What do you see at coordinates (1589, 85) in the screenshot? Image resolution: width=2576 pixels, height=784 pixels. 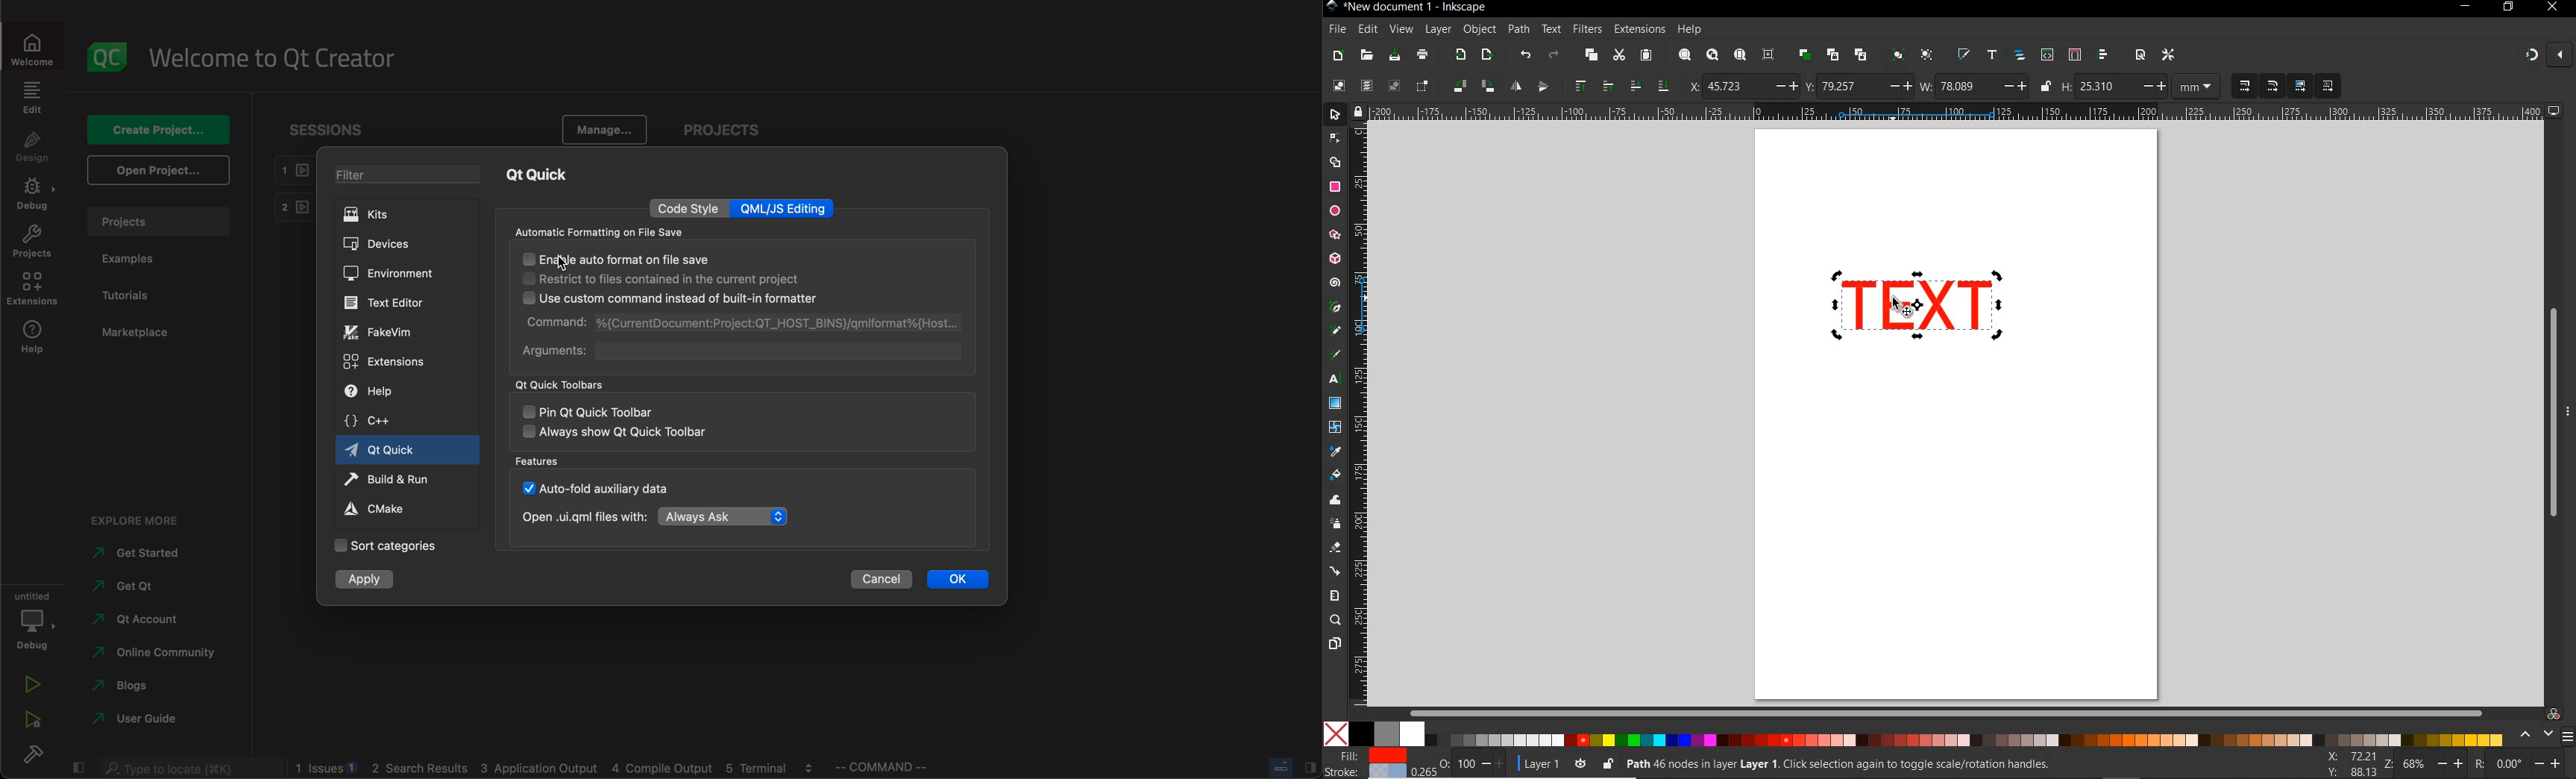 I see `RAISE SELECTION` at bounding box center [1589, 85].